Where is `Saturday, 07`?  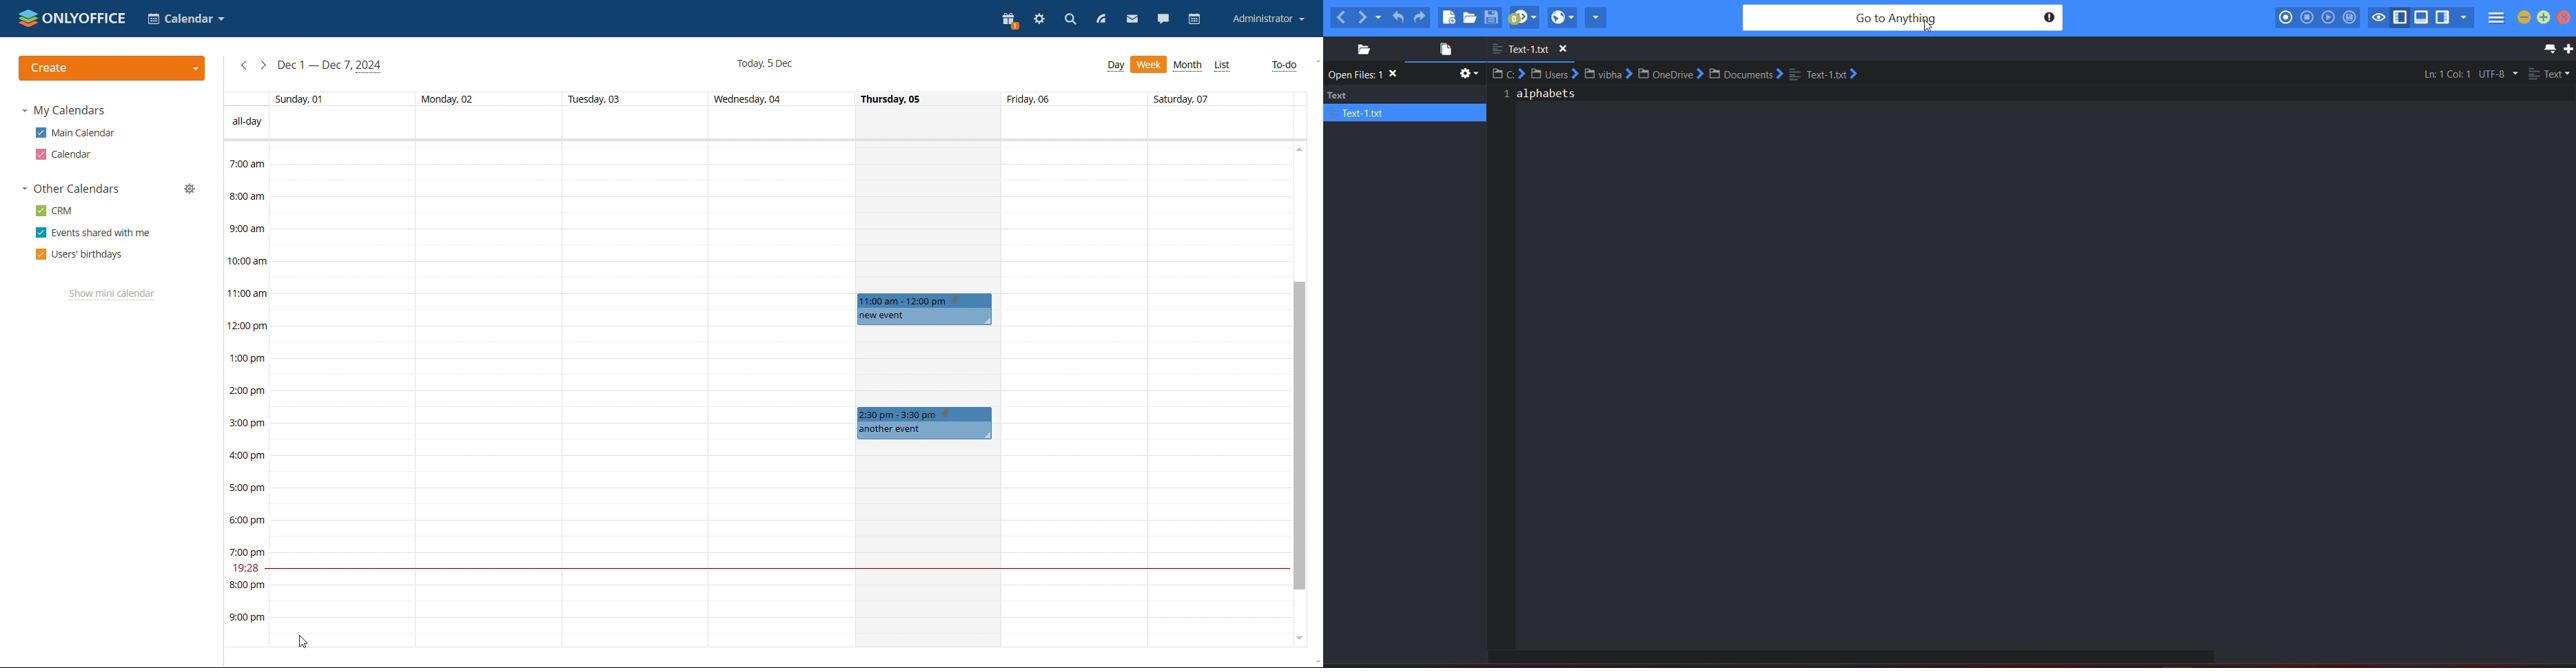 Saturday, 07 is located at coordinates (1180, 100).